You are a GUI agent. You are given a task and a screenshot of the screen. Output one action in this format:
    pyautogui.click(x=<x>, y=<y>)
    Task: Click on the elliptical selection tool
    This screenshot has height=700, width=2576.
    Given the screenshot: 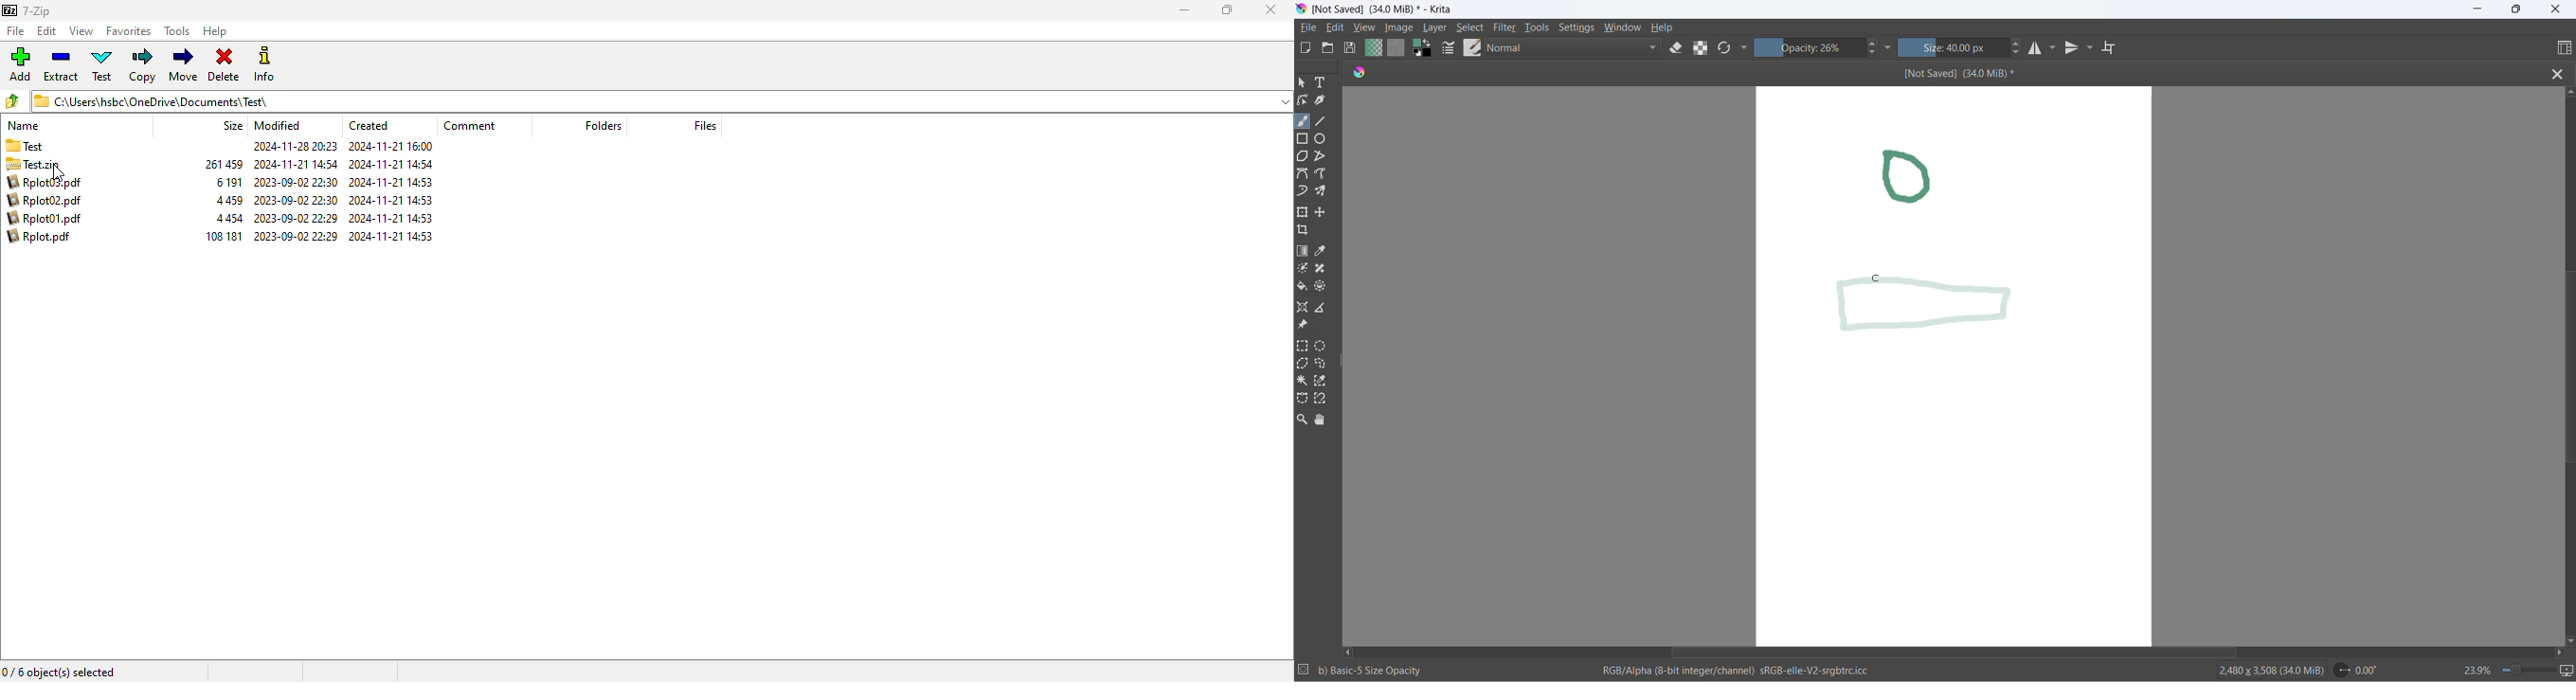 What is the action you would take?
    pyautogui.click(x=1323, y=346)
    